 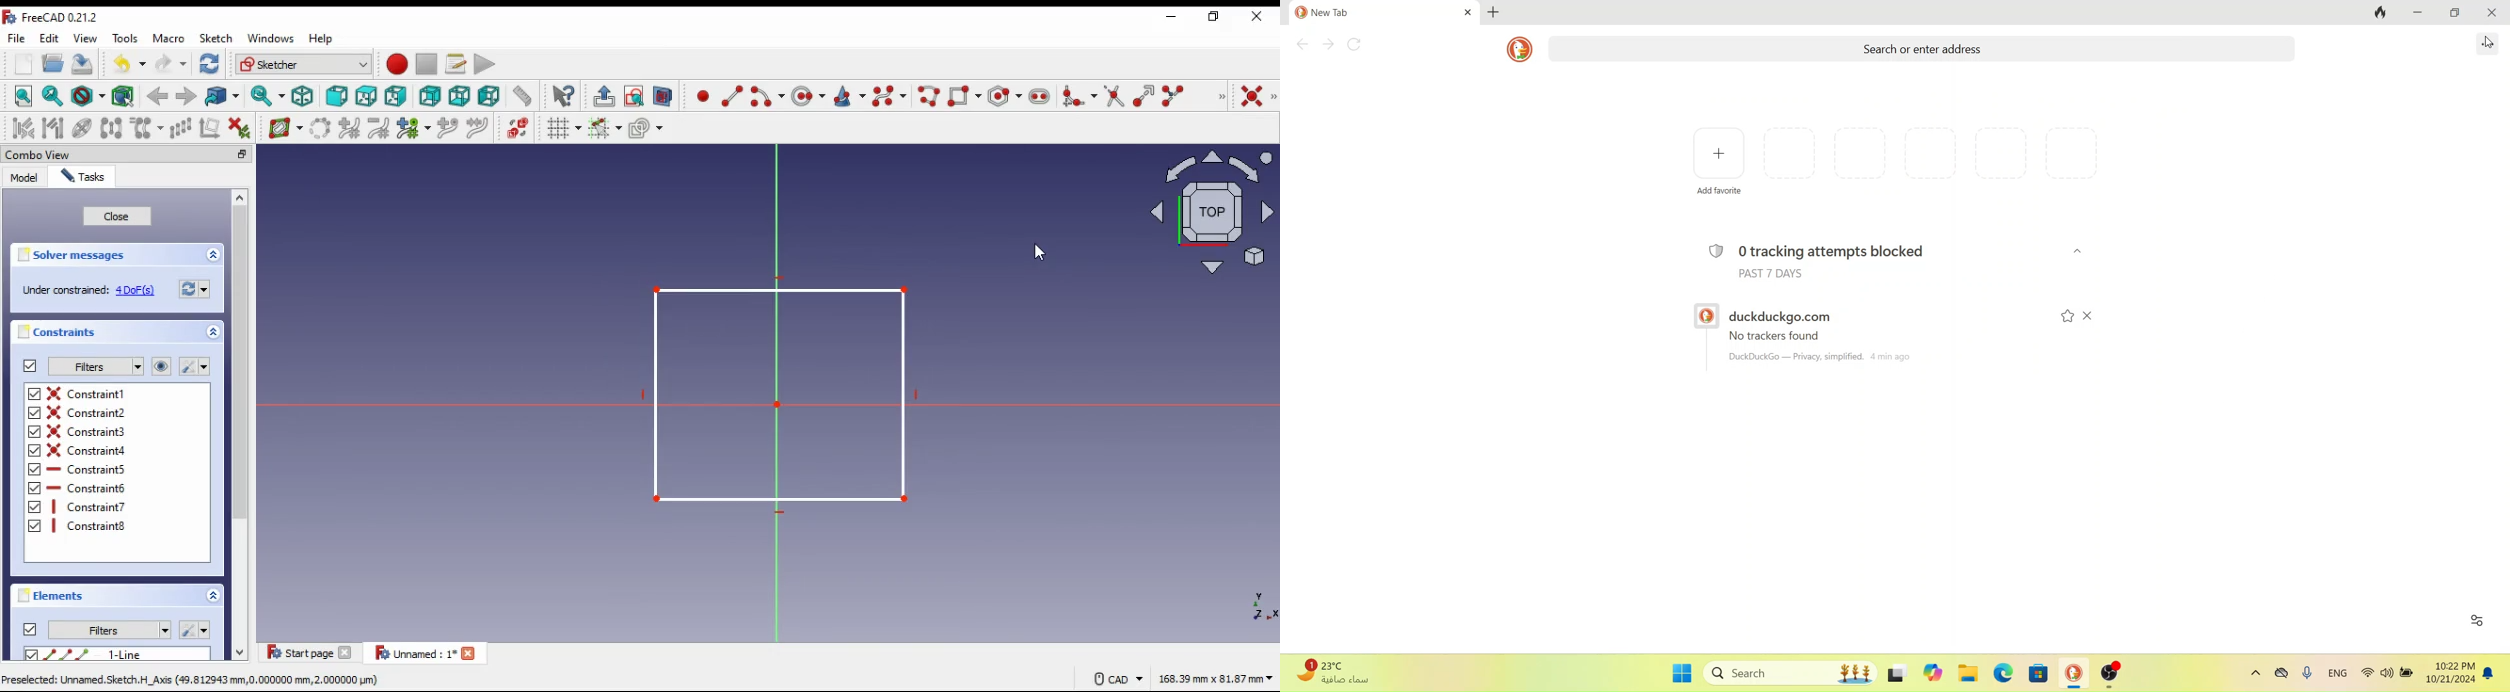 I want to click on click to go back, so click(x=1302, y=45).